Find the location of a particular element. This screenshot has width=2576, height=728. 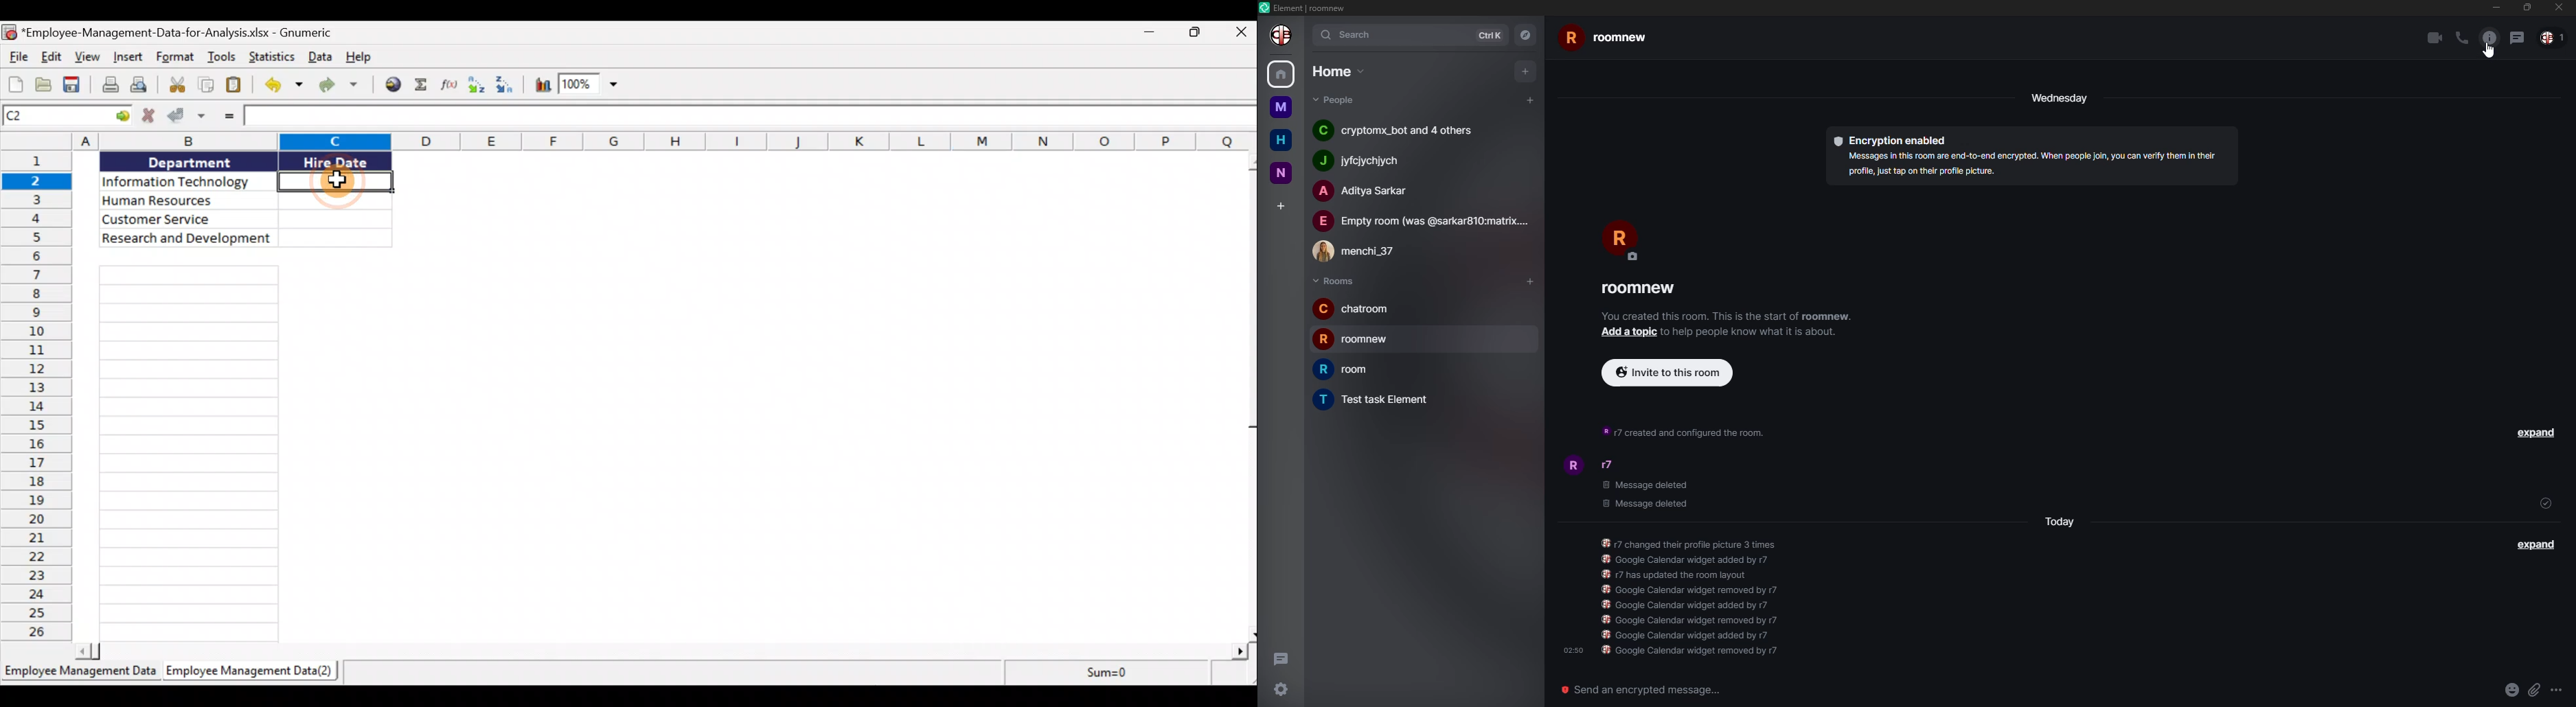

info is located at coordinates (1727, 316).